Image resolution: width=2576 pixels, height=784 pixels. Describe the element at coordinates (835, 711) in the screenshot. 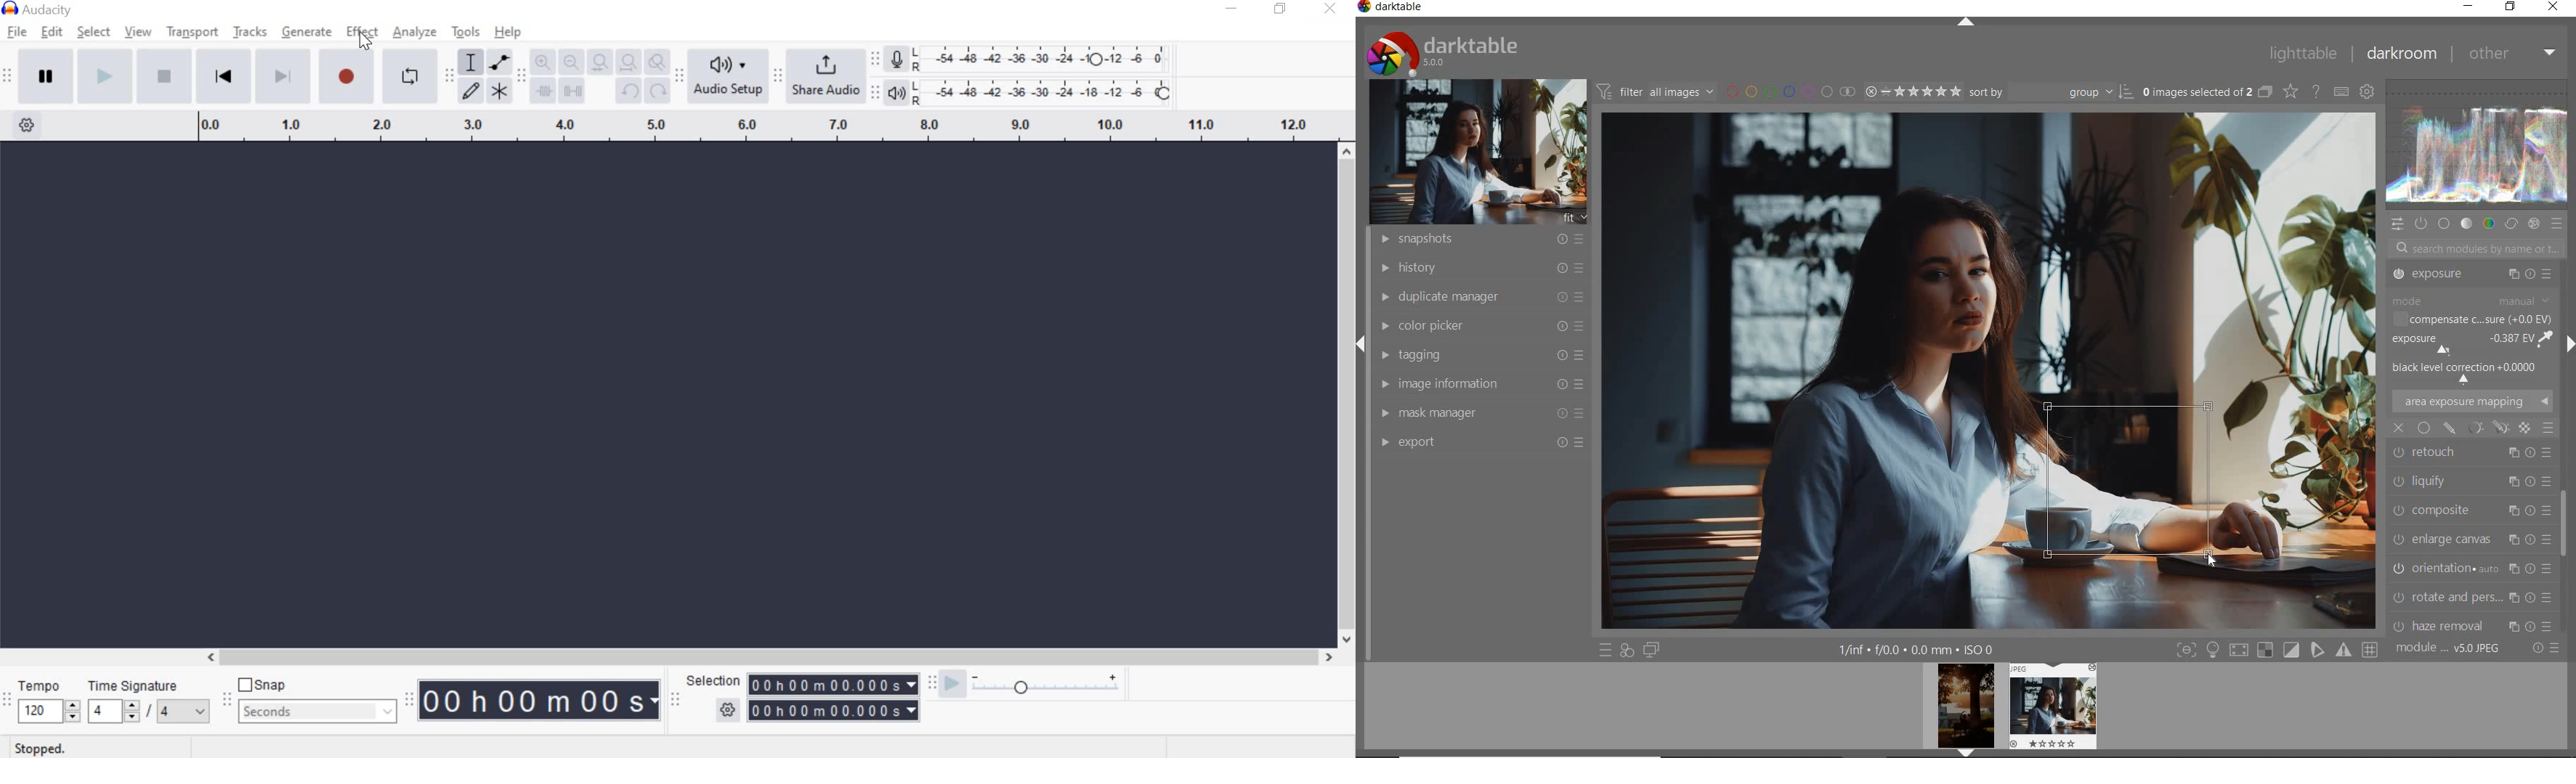

I see `selection time` at that location.